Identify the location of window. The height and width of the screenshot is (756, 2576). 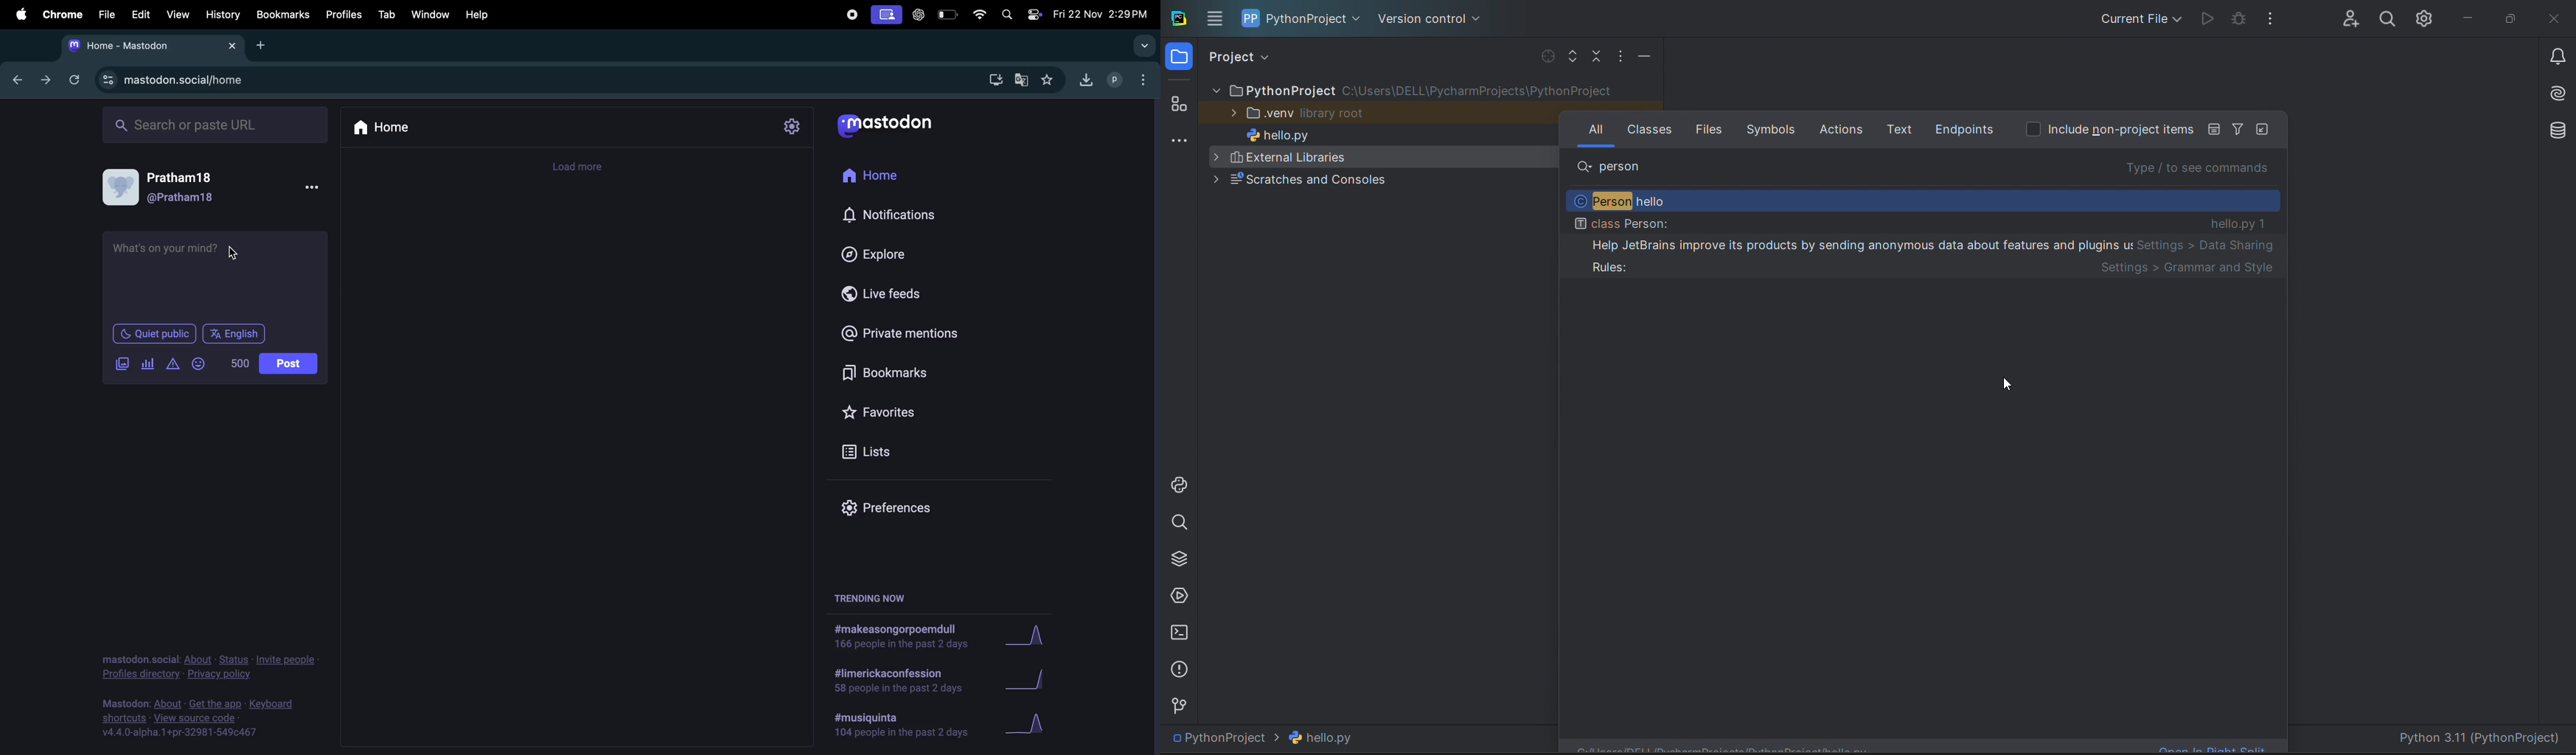
(429, 13).